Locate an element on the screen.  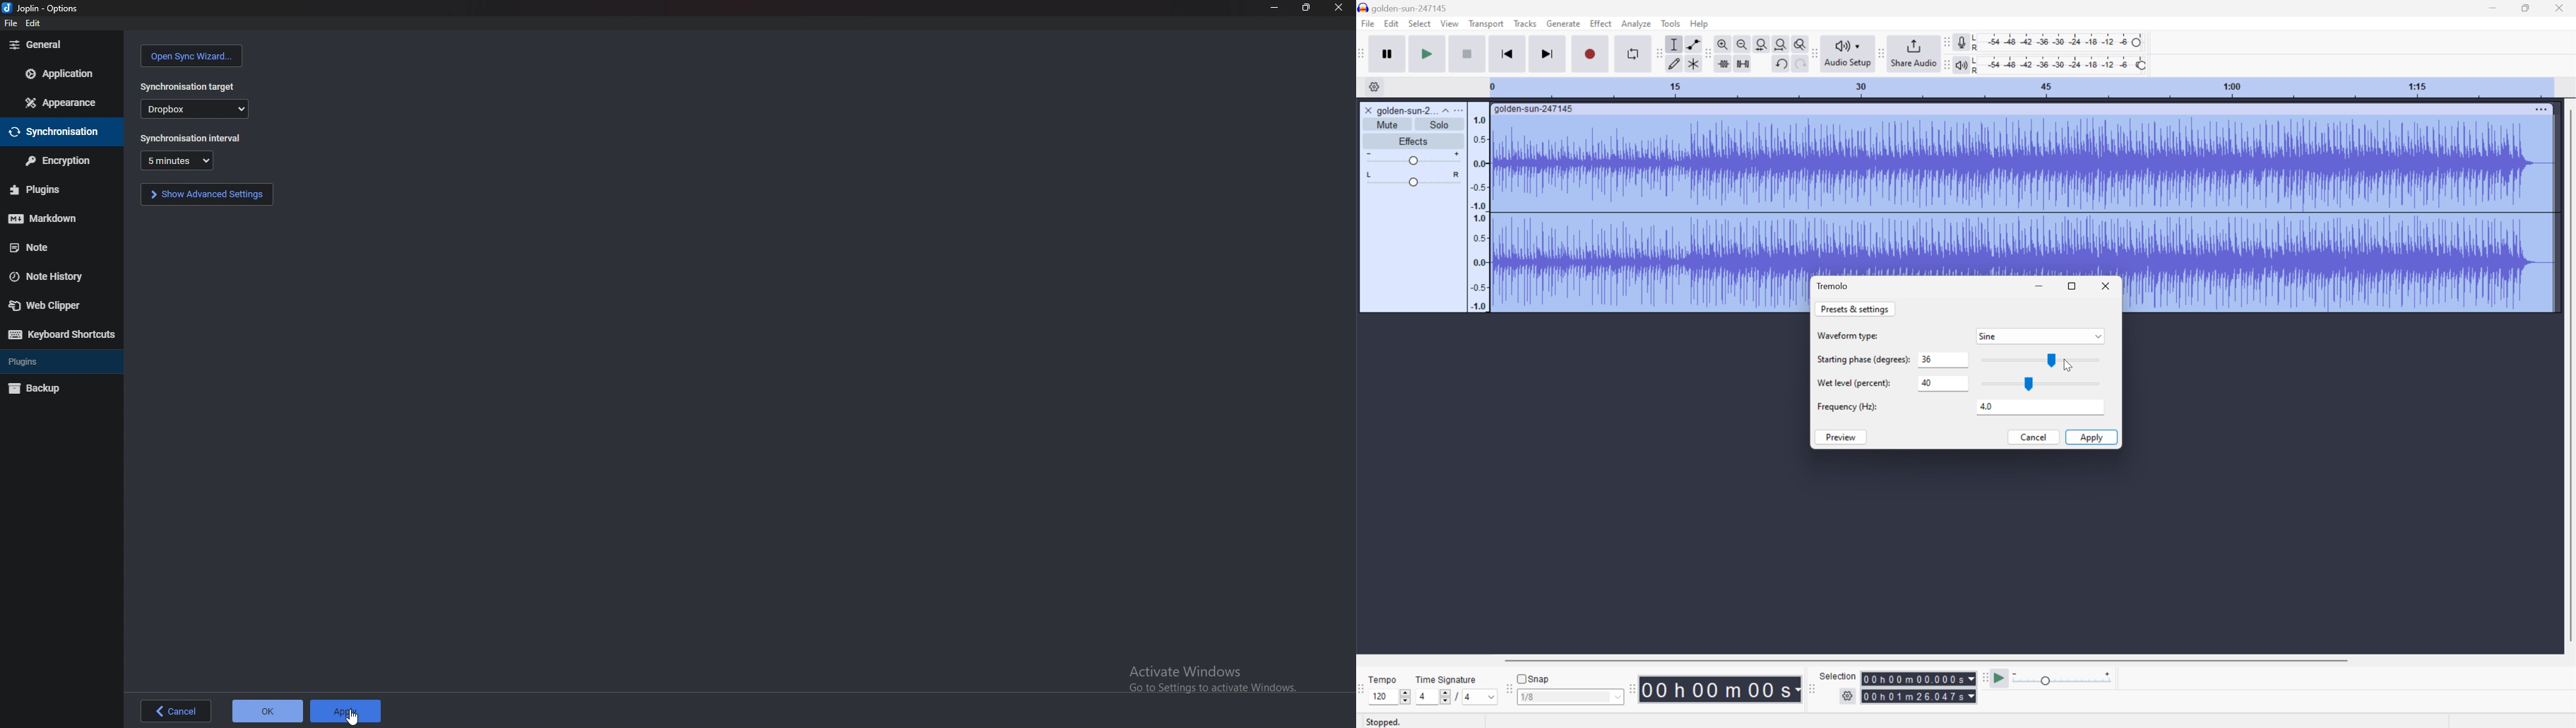
Preview is located at coordinates (1840, 438).